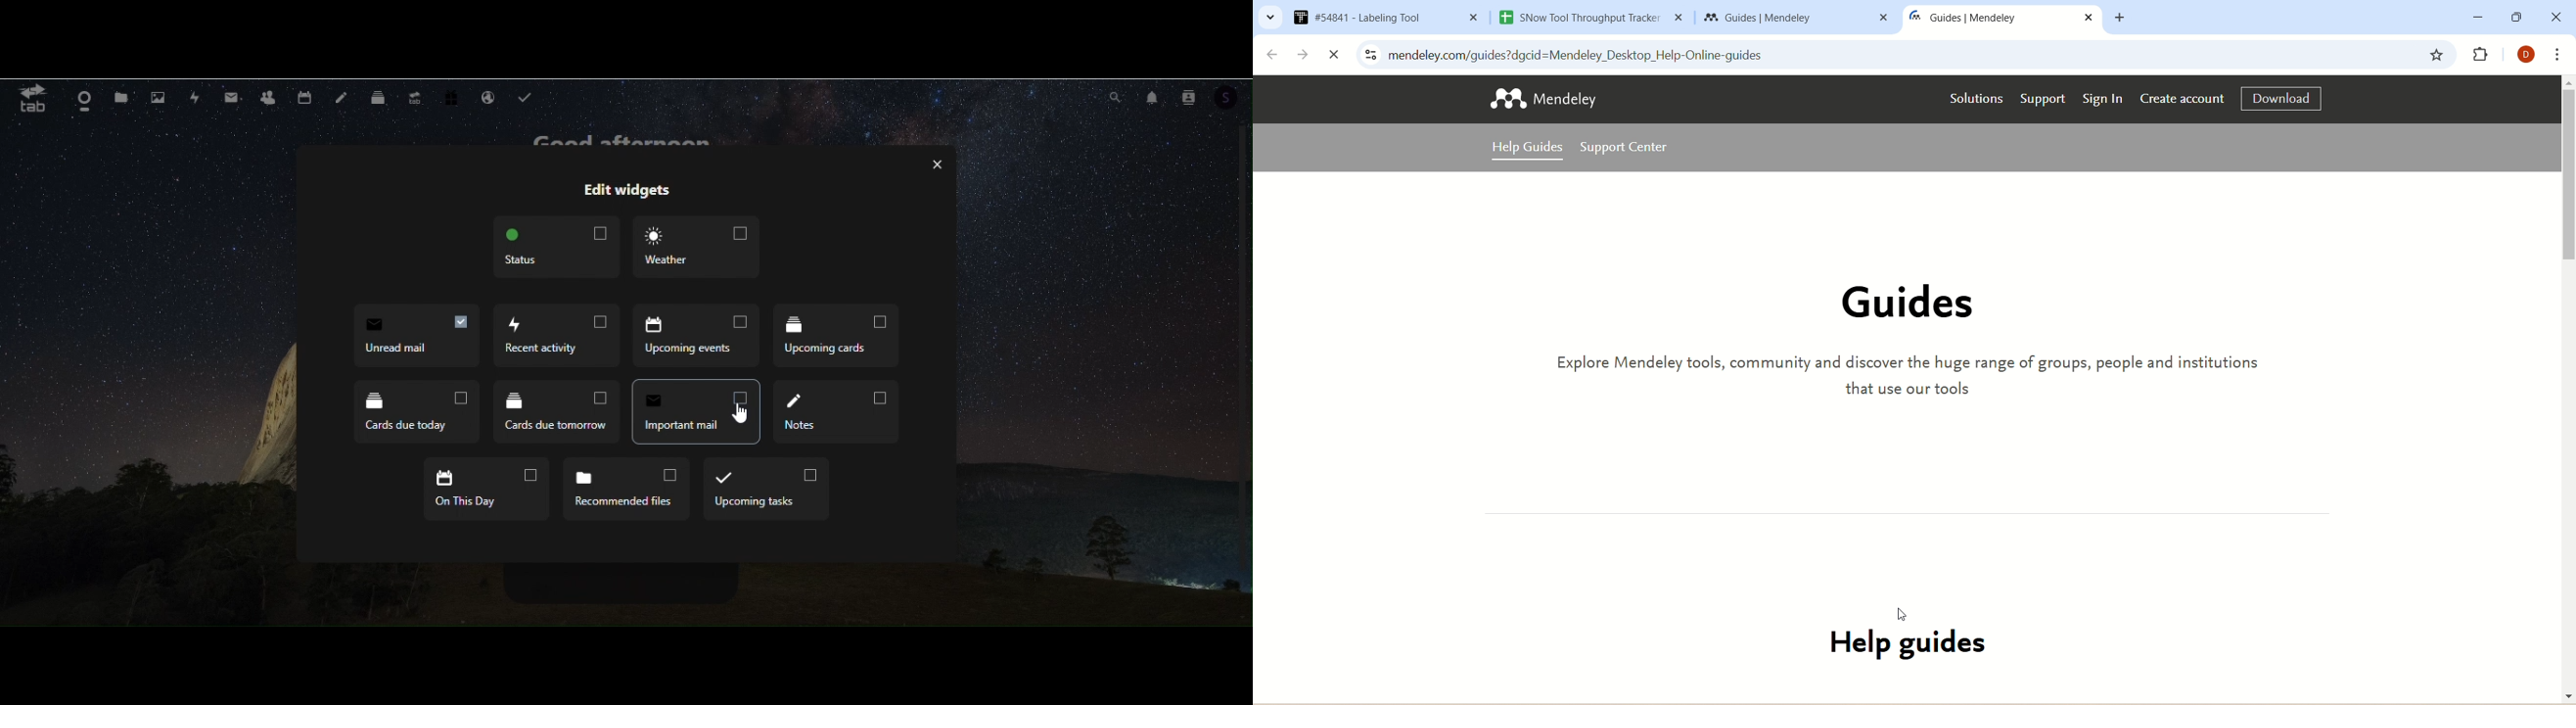 The width and height of the screenshot is (2576, 728). I want to click on close, so click(2557, 18).